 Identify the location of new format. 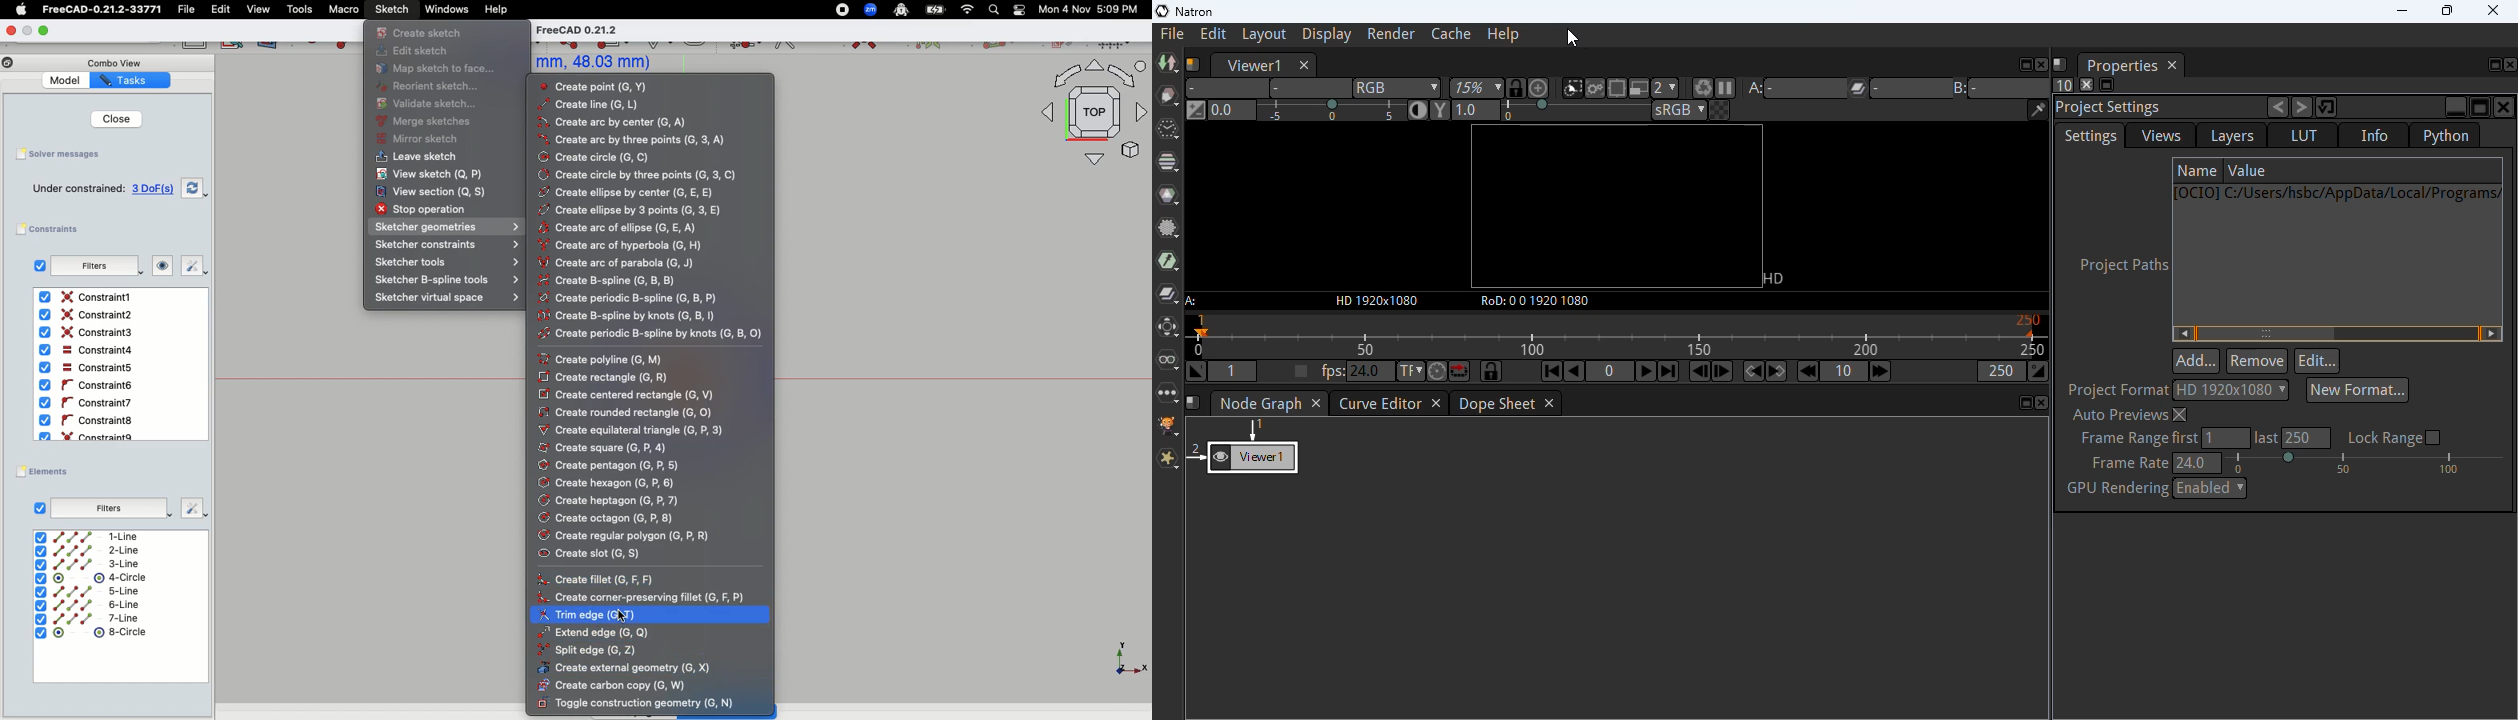
(2361, 390).